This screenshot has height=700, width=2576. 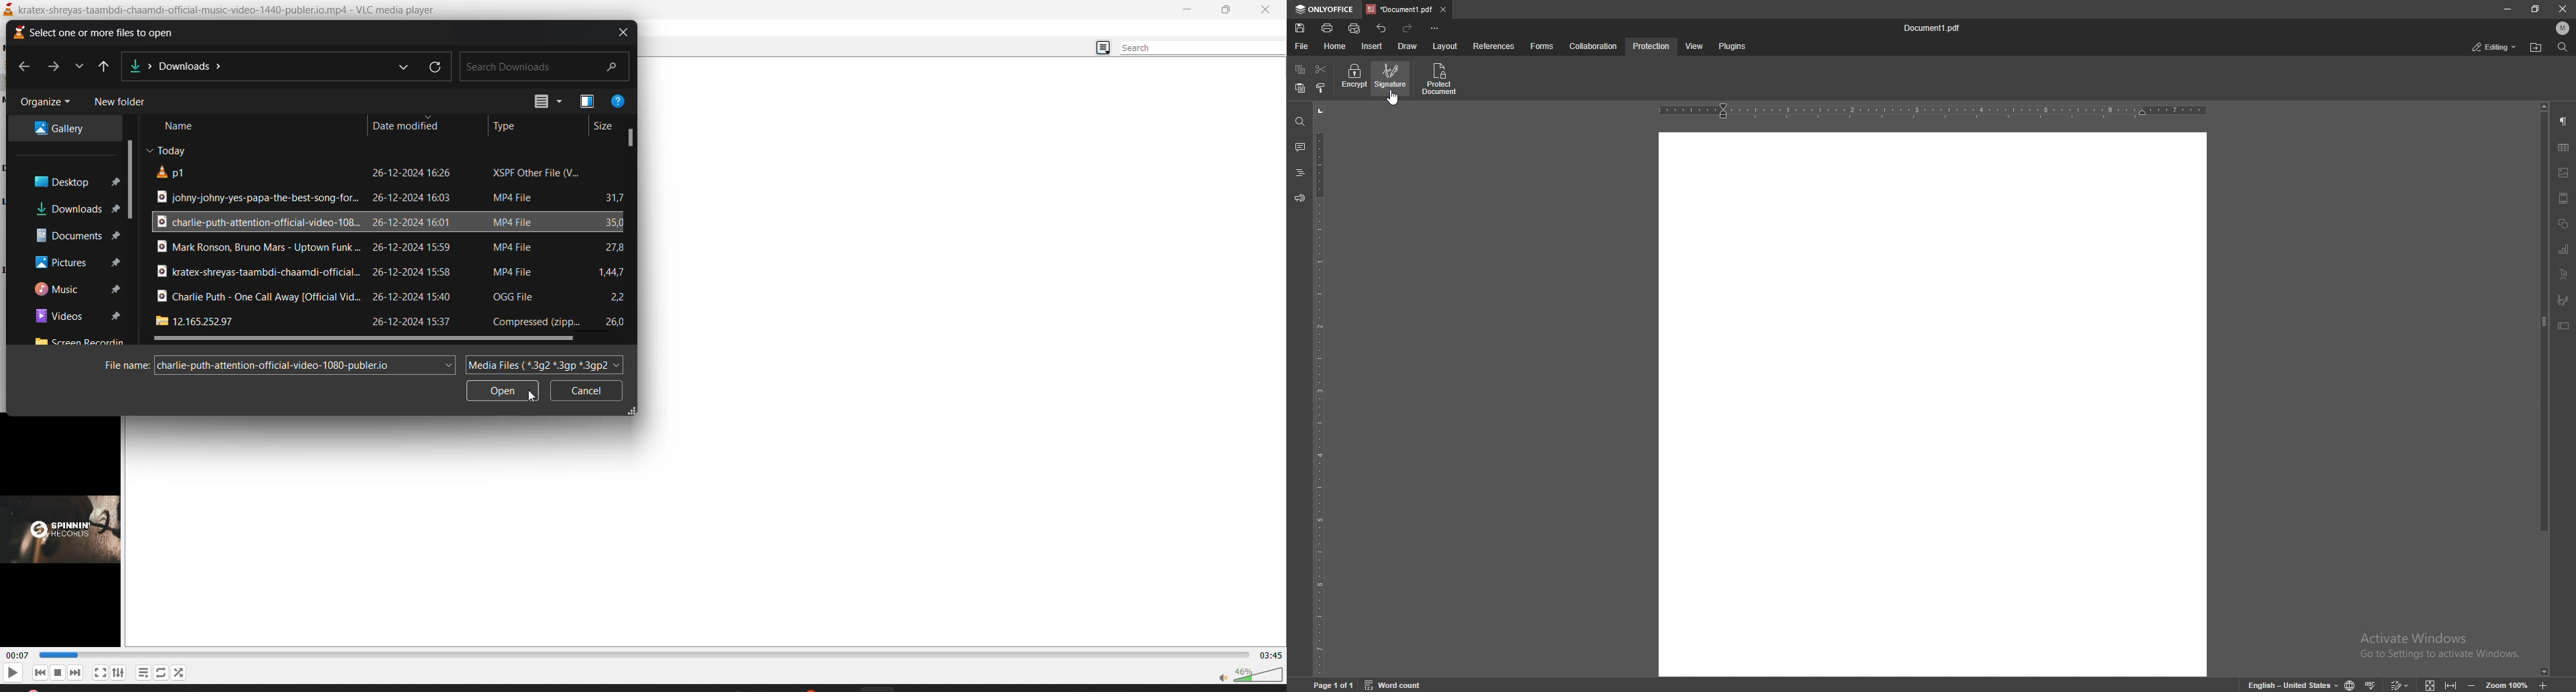 What do you see at coordinates (13, 674) in the screenshot?
I see `play` at bounding box center [13, 674].